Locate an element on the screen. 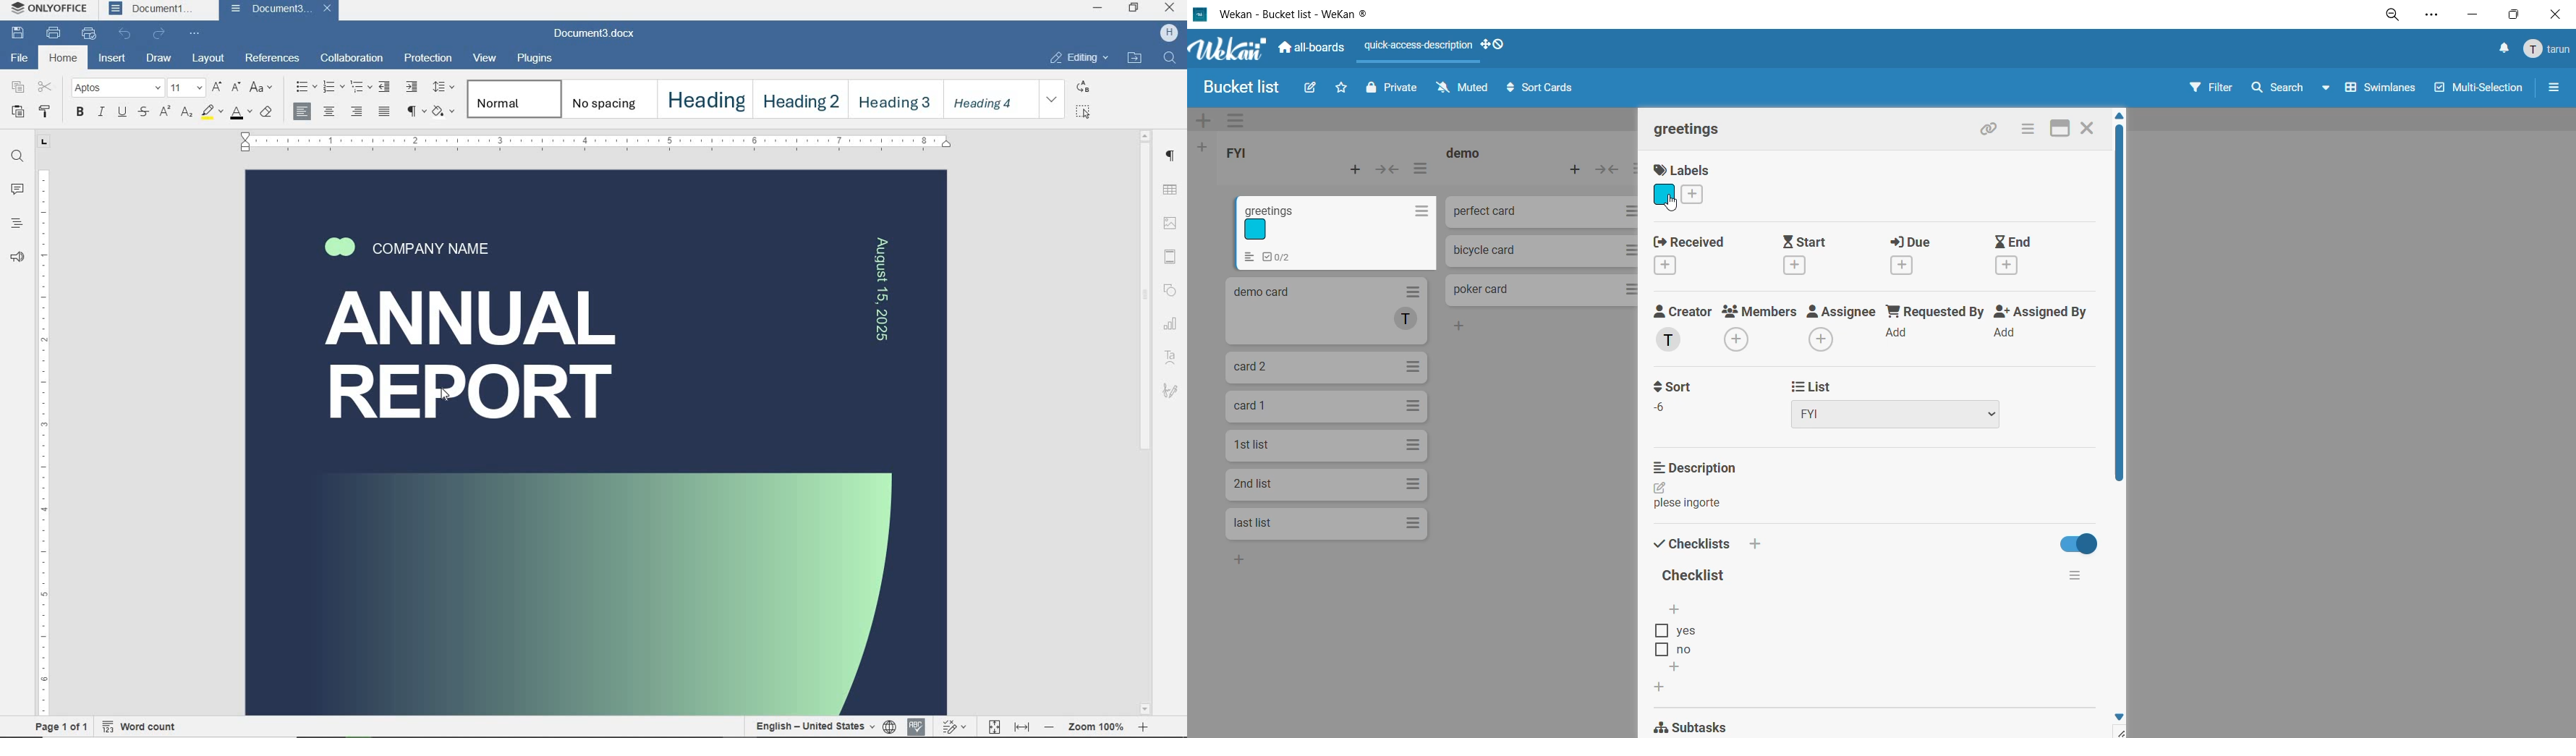 This screenshot has width=2576, height=756. paragraph settings is located at coordinates (1172, 156).